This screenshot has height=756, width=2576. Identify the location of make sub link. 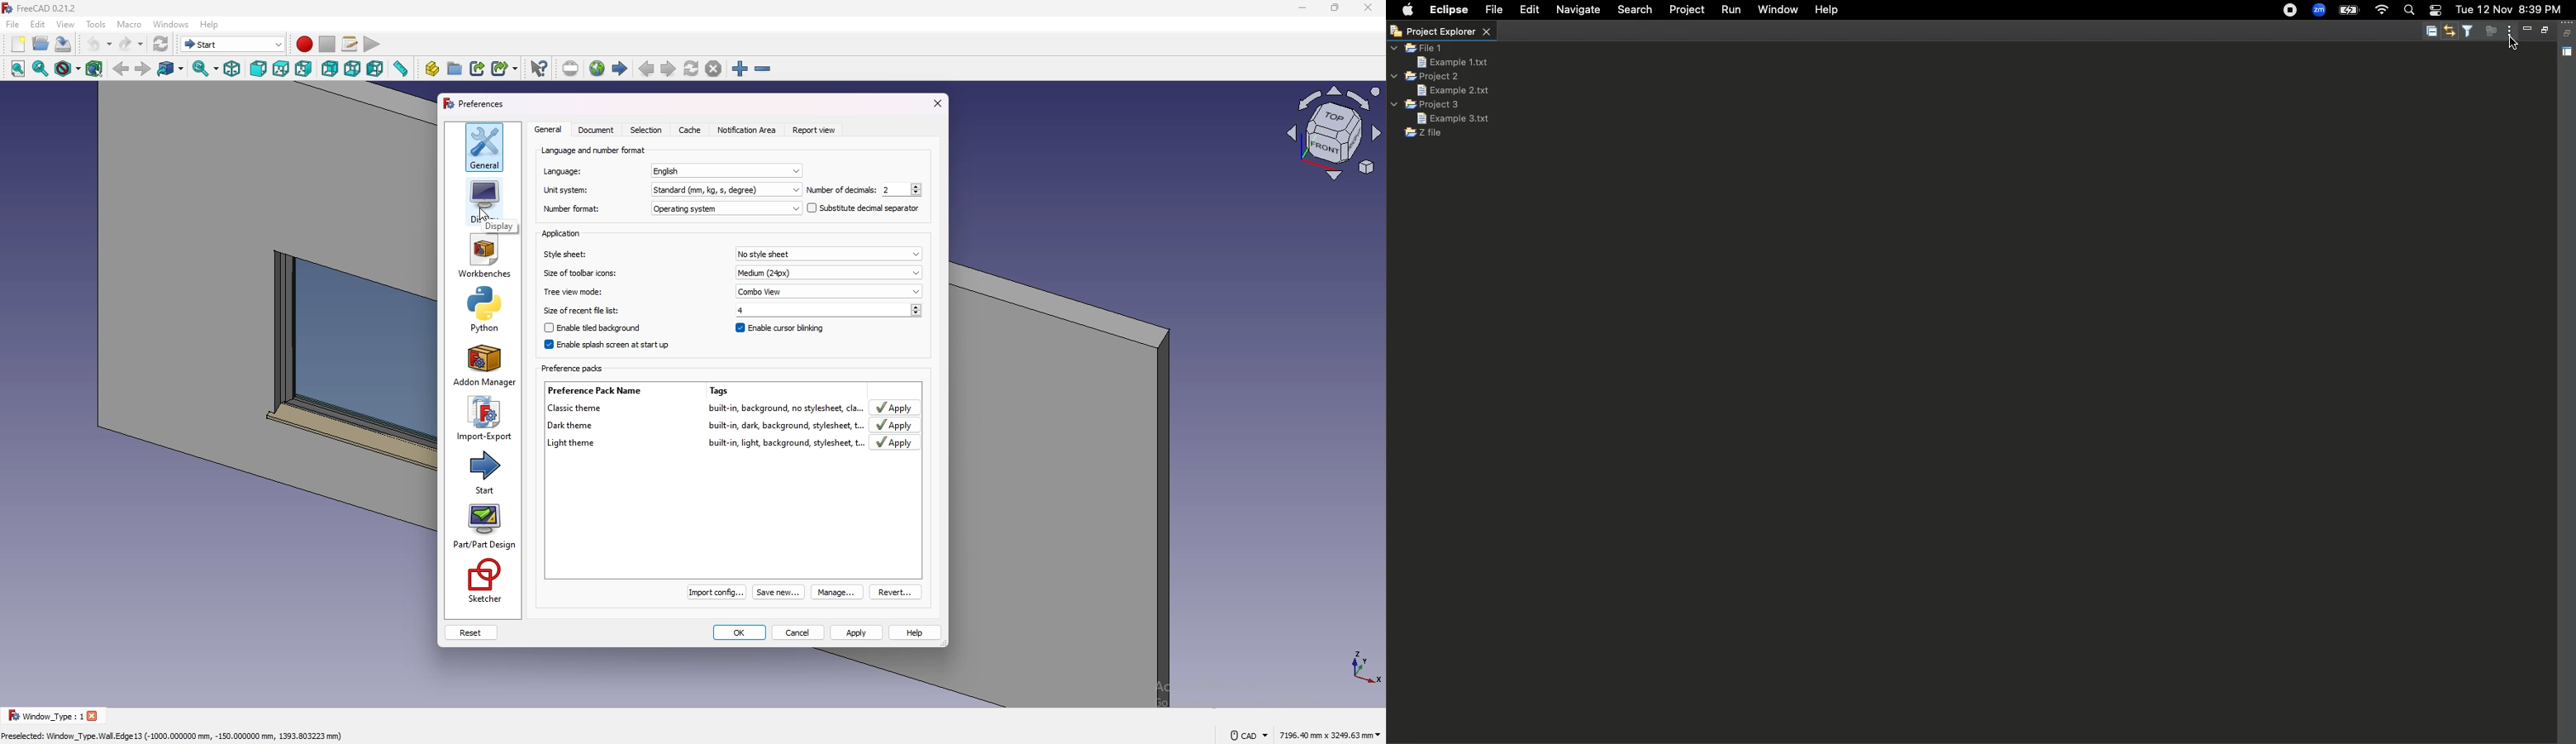
(505, 67).